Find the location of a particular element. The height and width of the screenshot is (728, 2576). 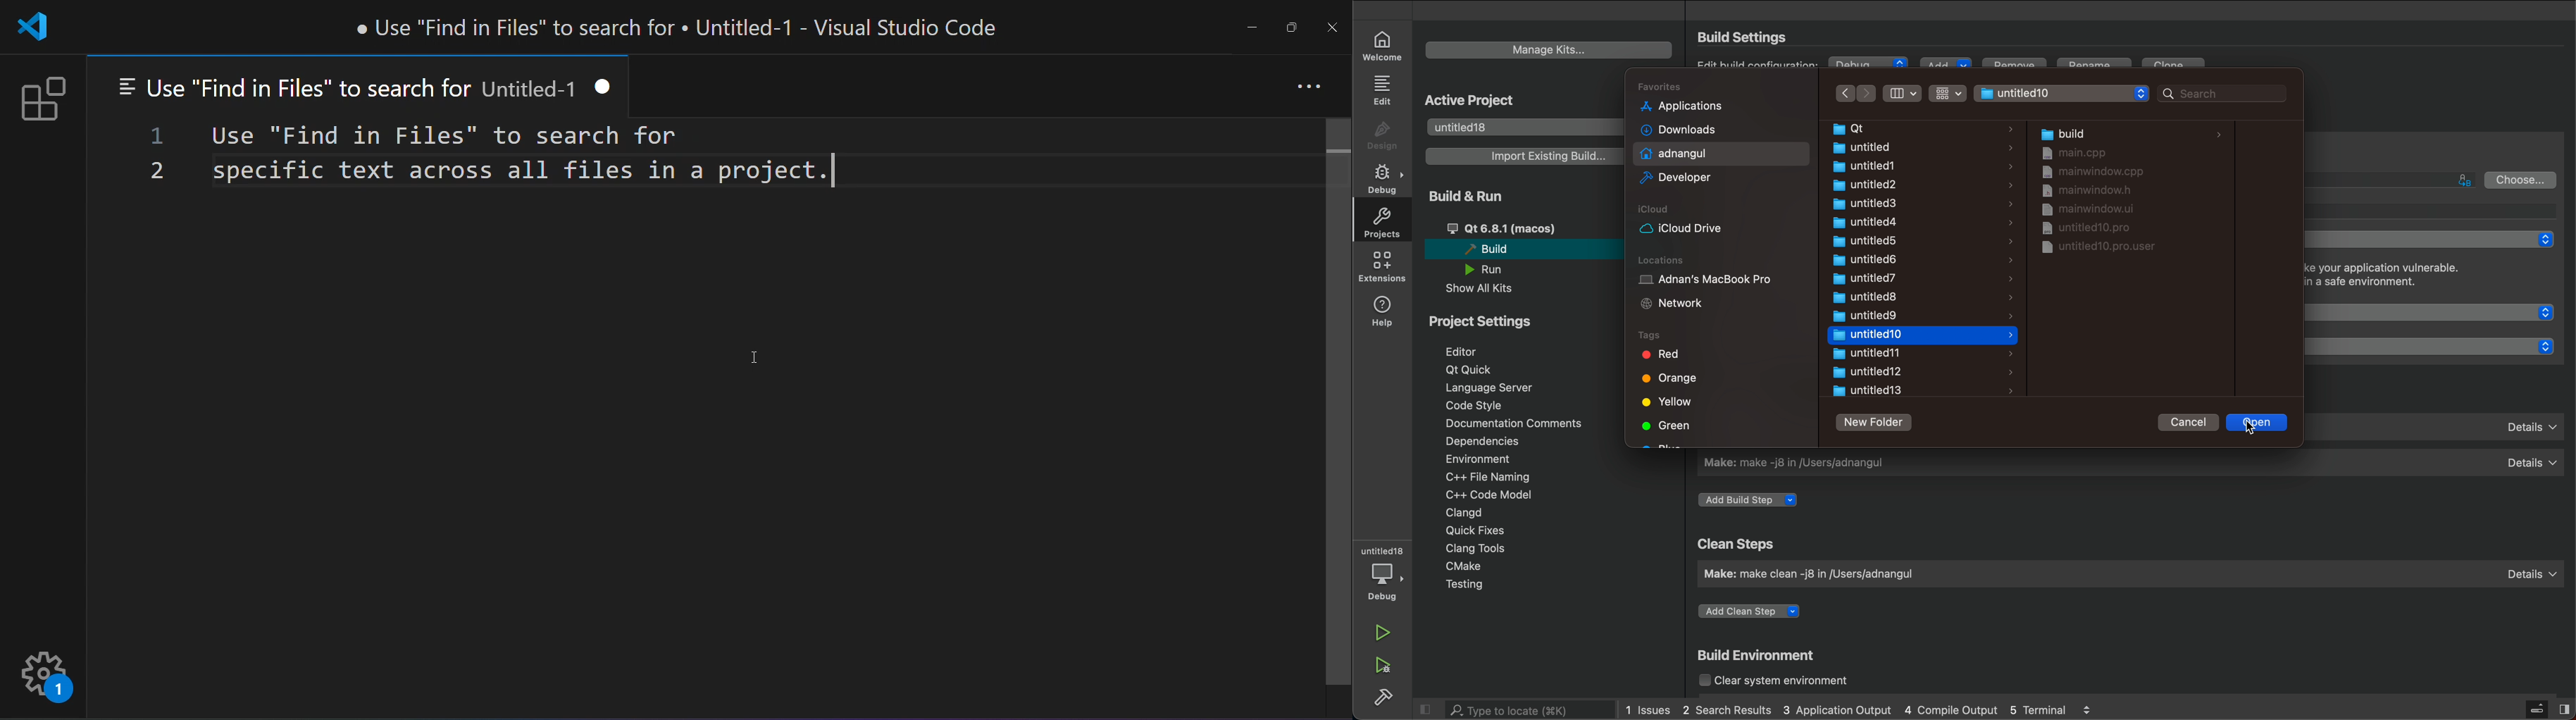

manage kits is located at coordinates (1550, 49).